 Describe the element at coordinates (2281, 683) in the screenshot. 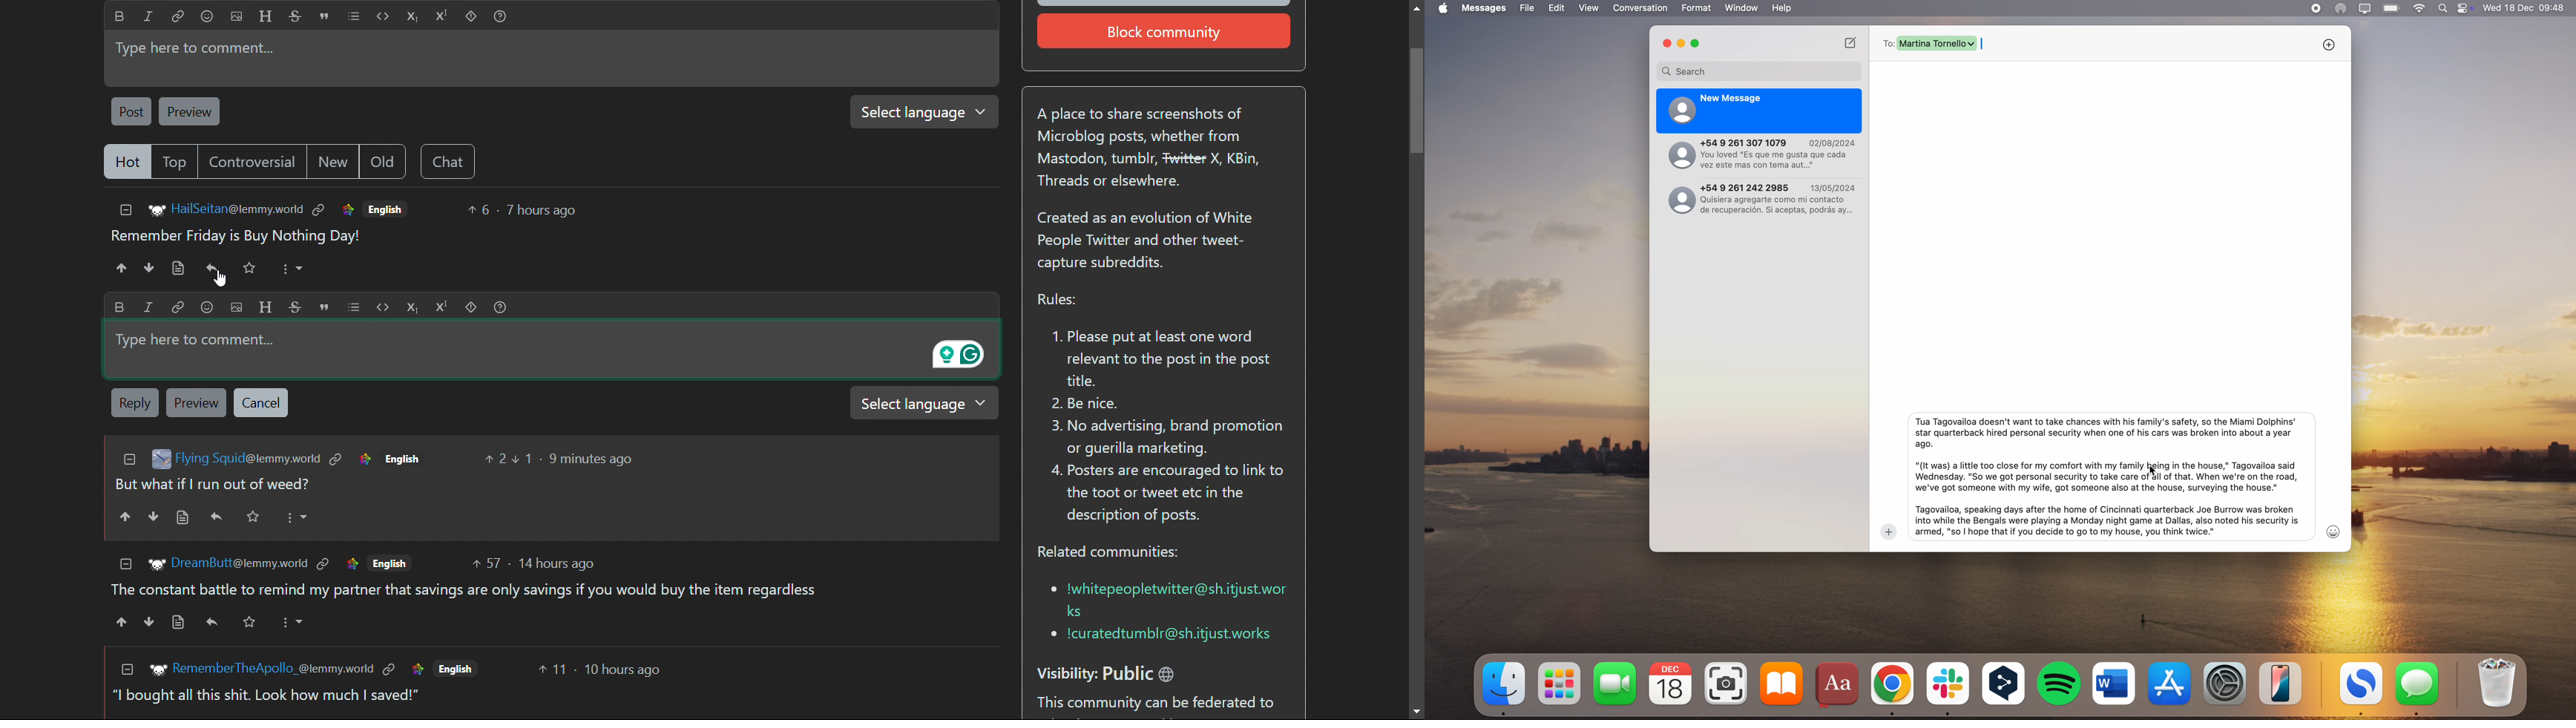

I see `iphone mirroring` at that location.